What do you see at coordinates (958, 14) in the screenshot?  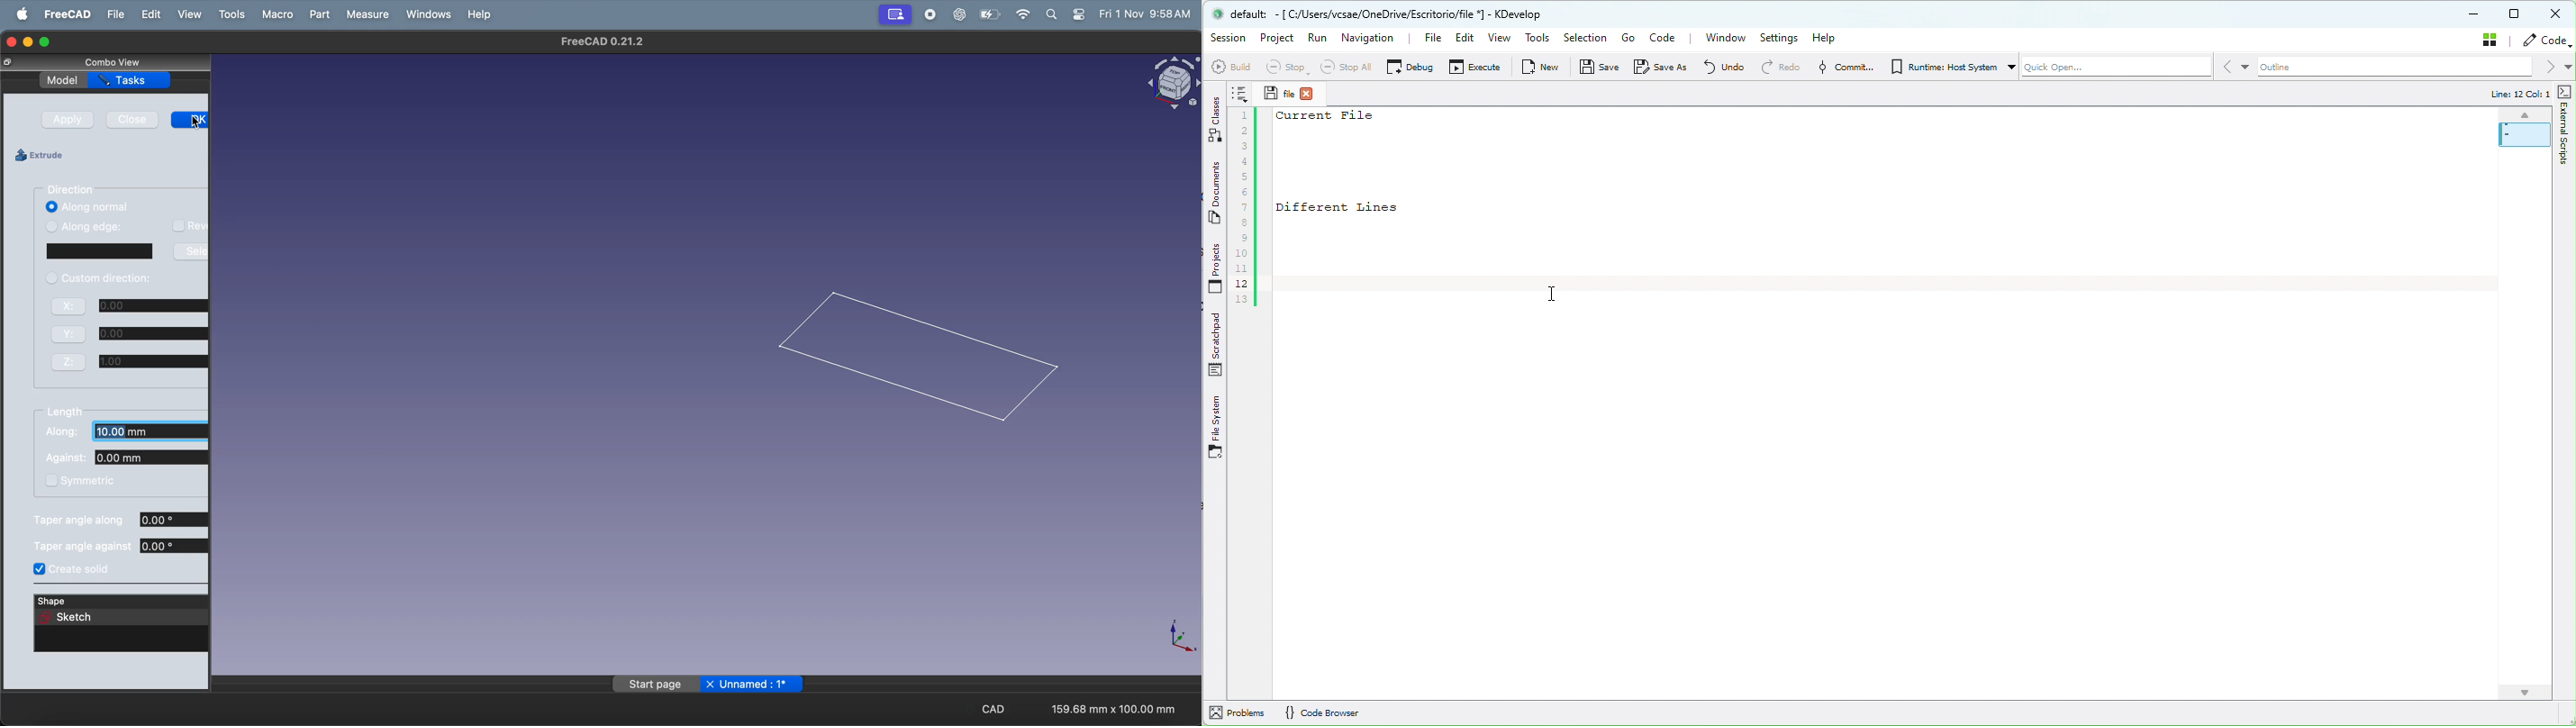 I see `chatgpt` at bounding box center [958, 14].